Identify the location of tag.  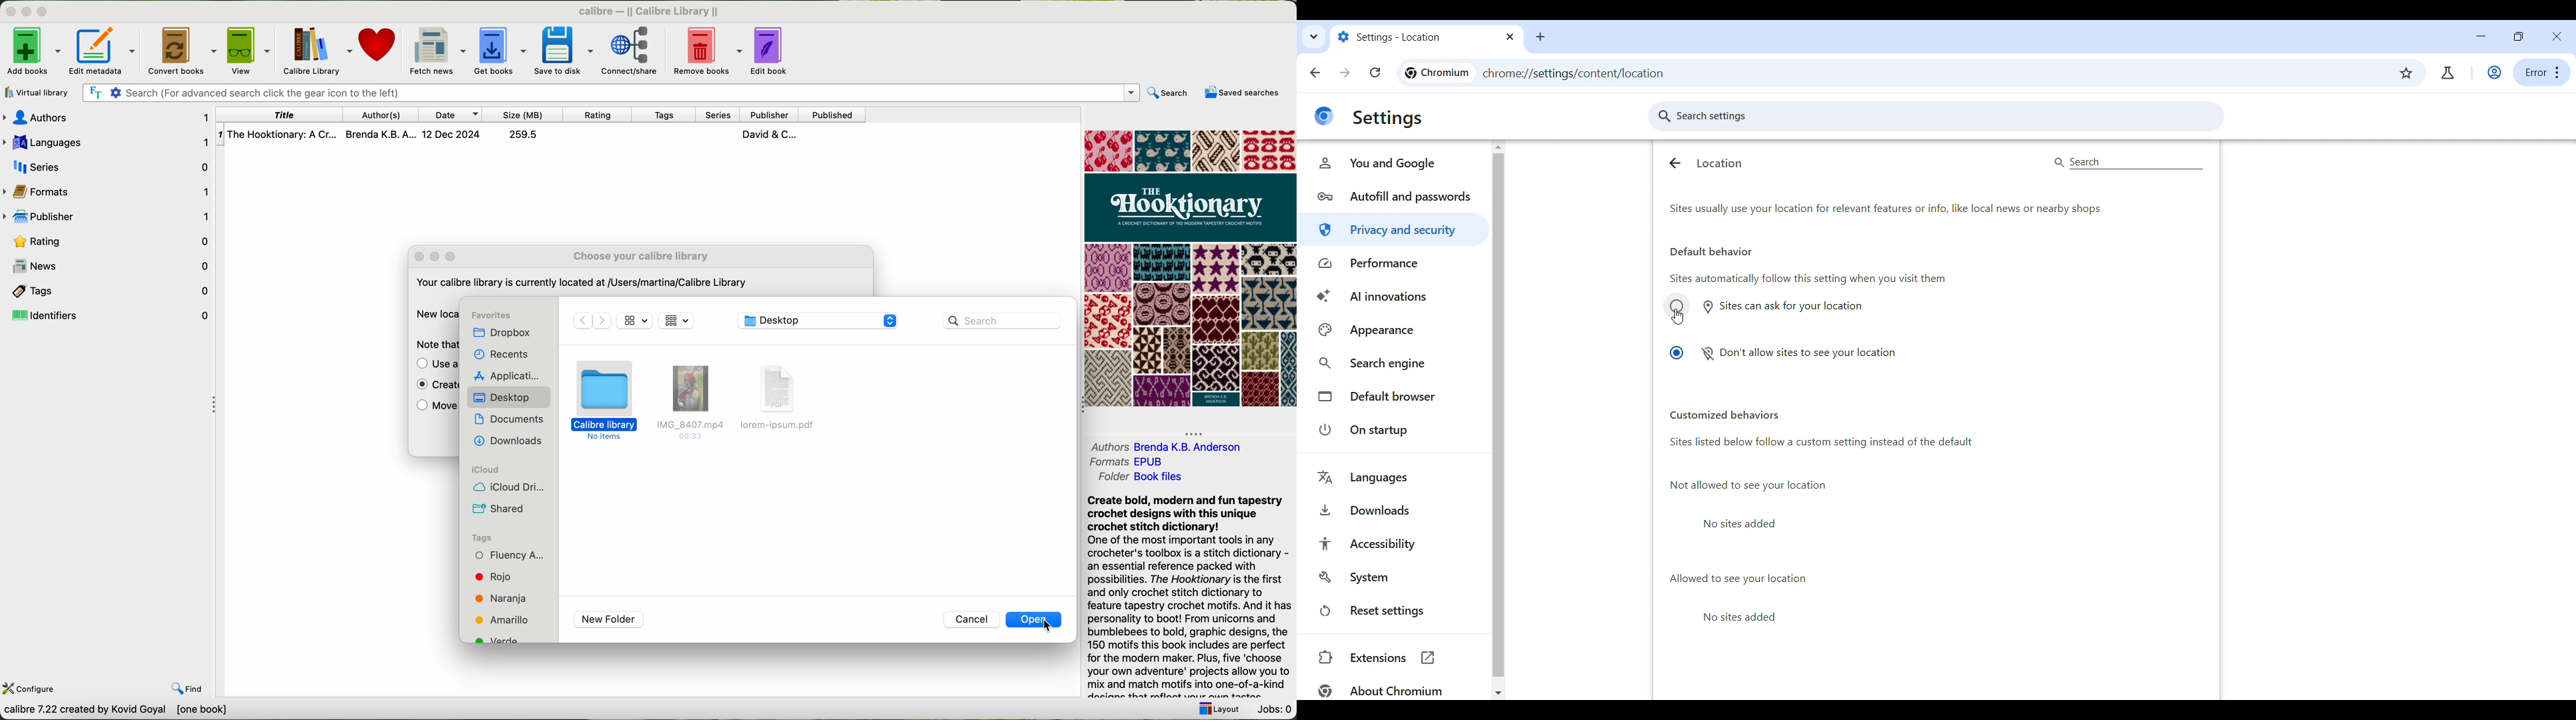
(503, 620).